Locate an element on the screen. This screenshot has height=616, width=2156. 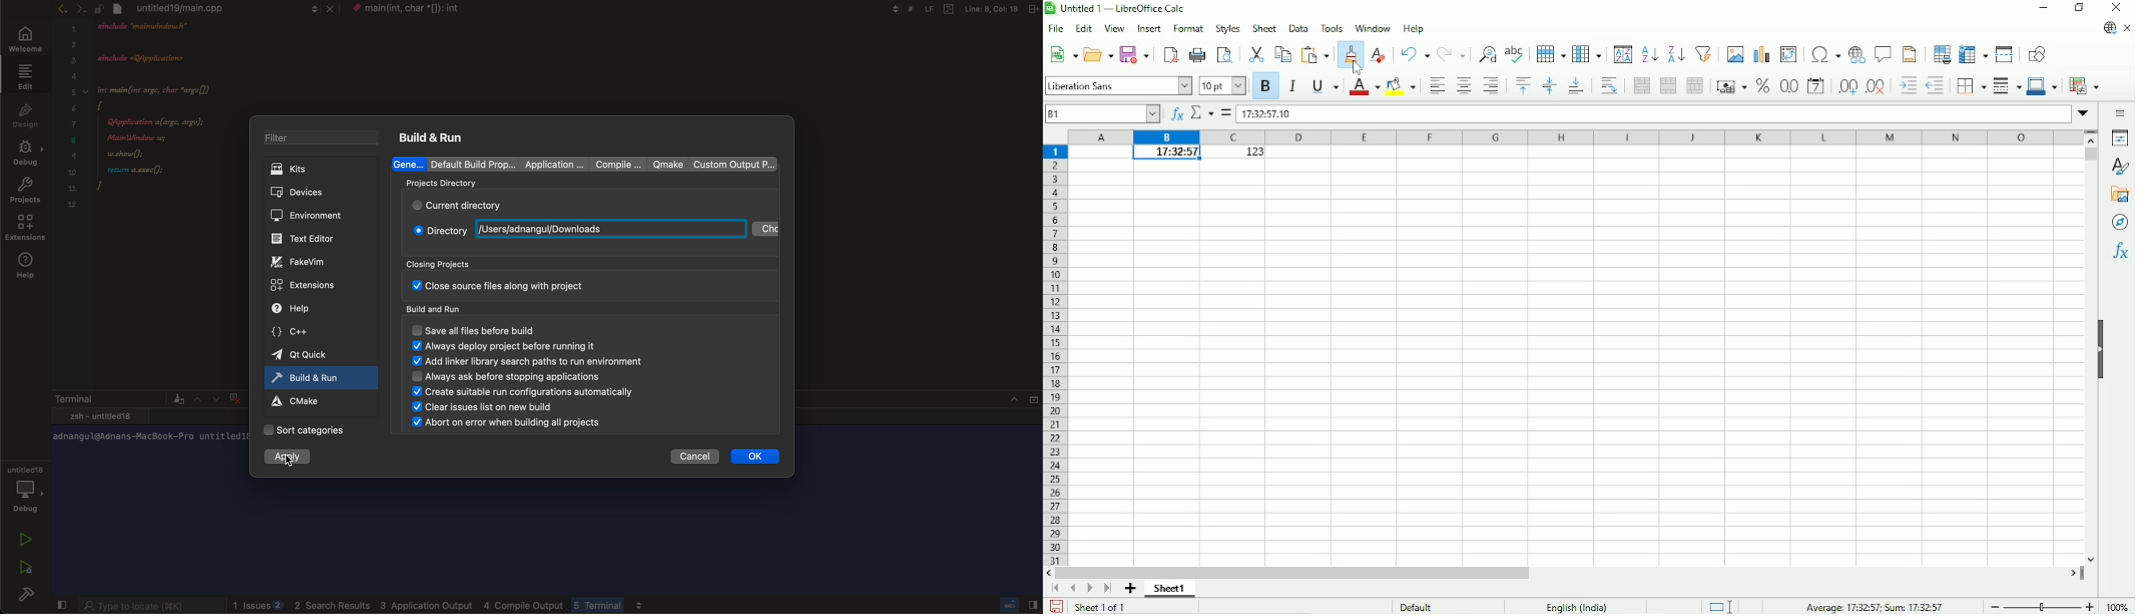
Paste is located at coordinates (1314, 54).